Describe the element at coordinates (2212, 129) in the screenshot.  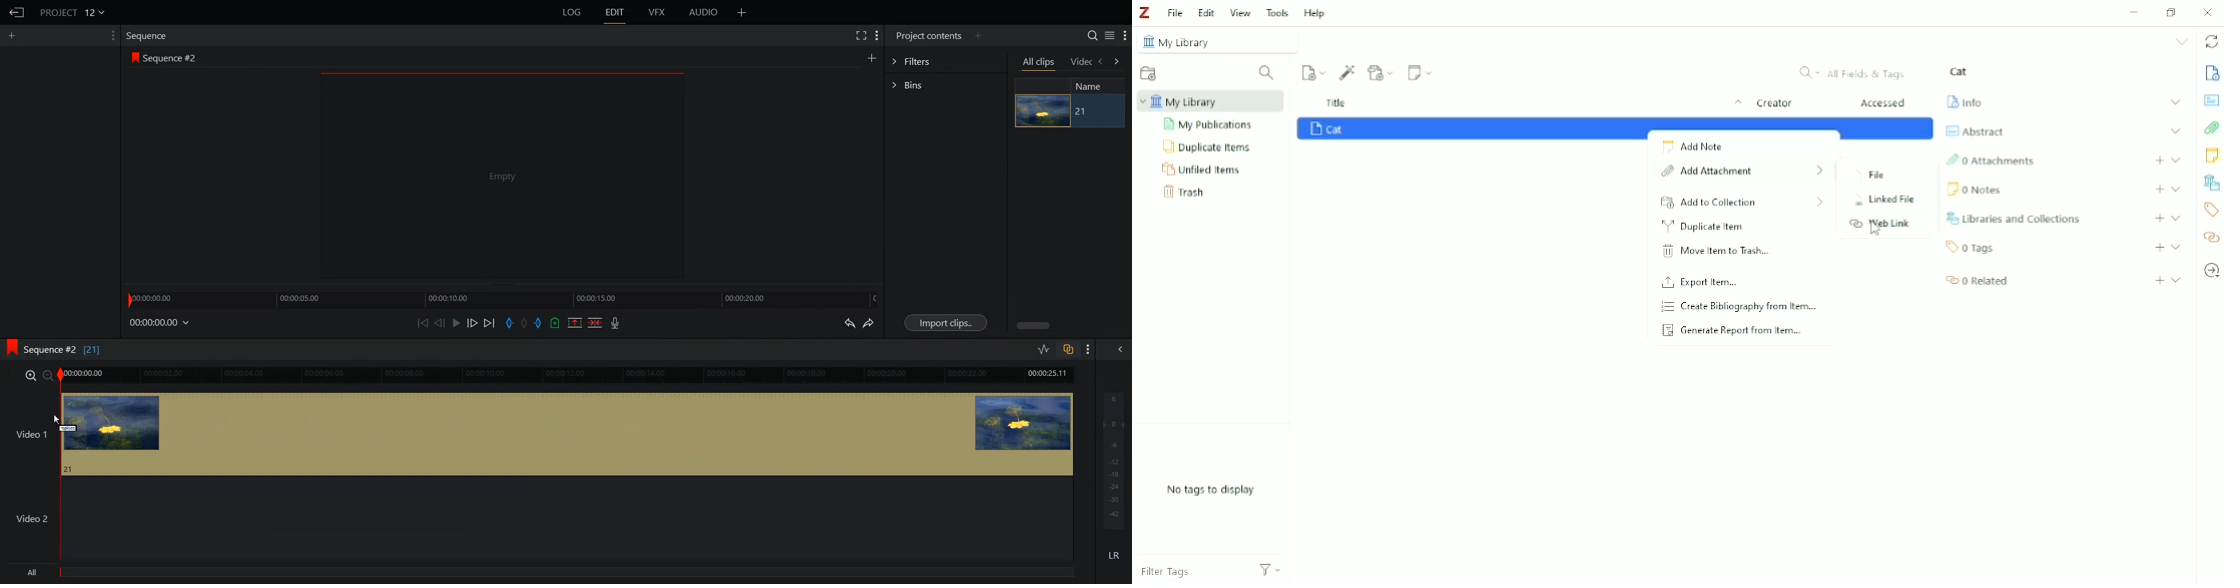
I see `Attachments` at that location.